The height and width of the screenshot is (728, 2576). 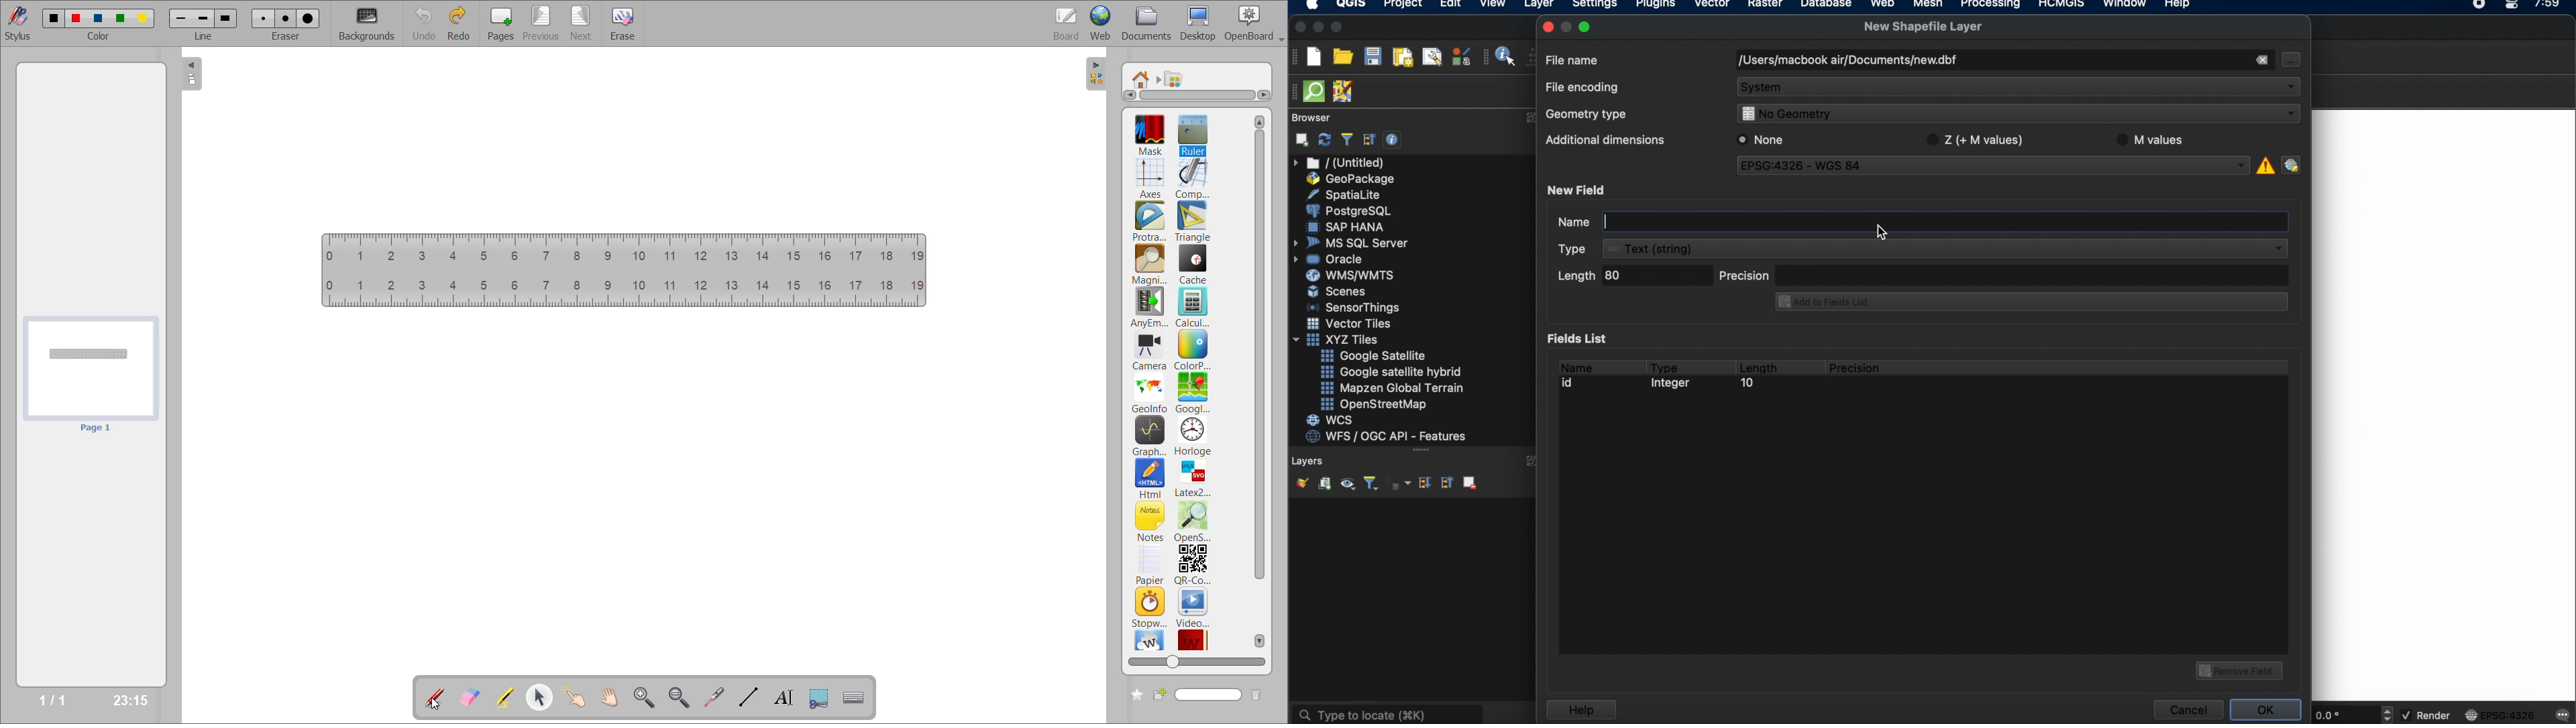 I want to click on compass, so click(x=1193, y=178).